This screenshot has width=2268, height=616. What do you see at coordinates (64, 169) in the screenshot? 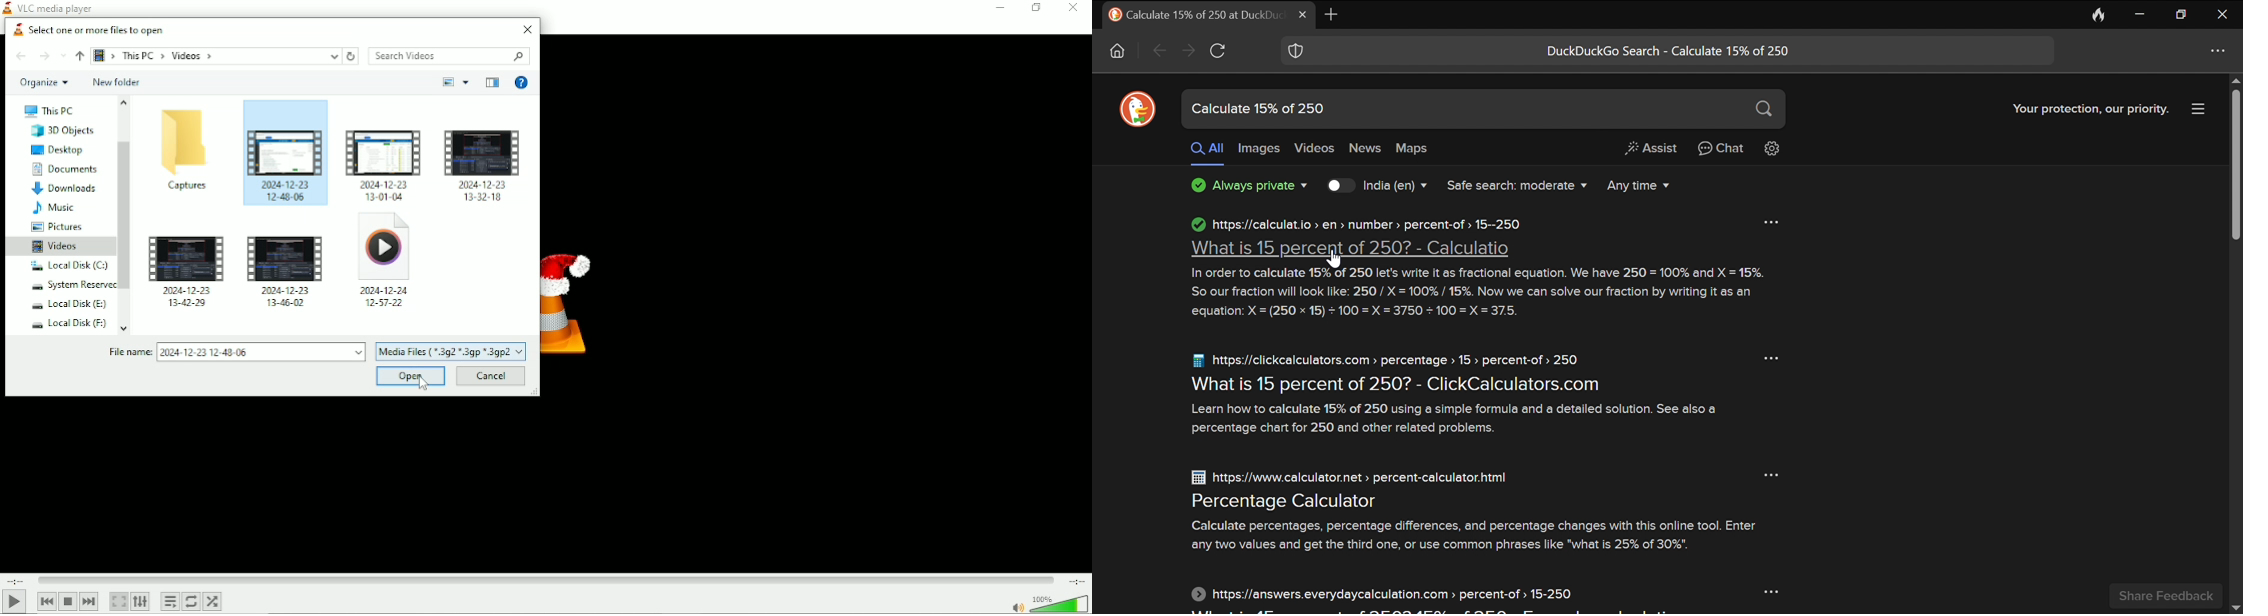
I see `Documents` at bounding box center [64, 169].